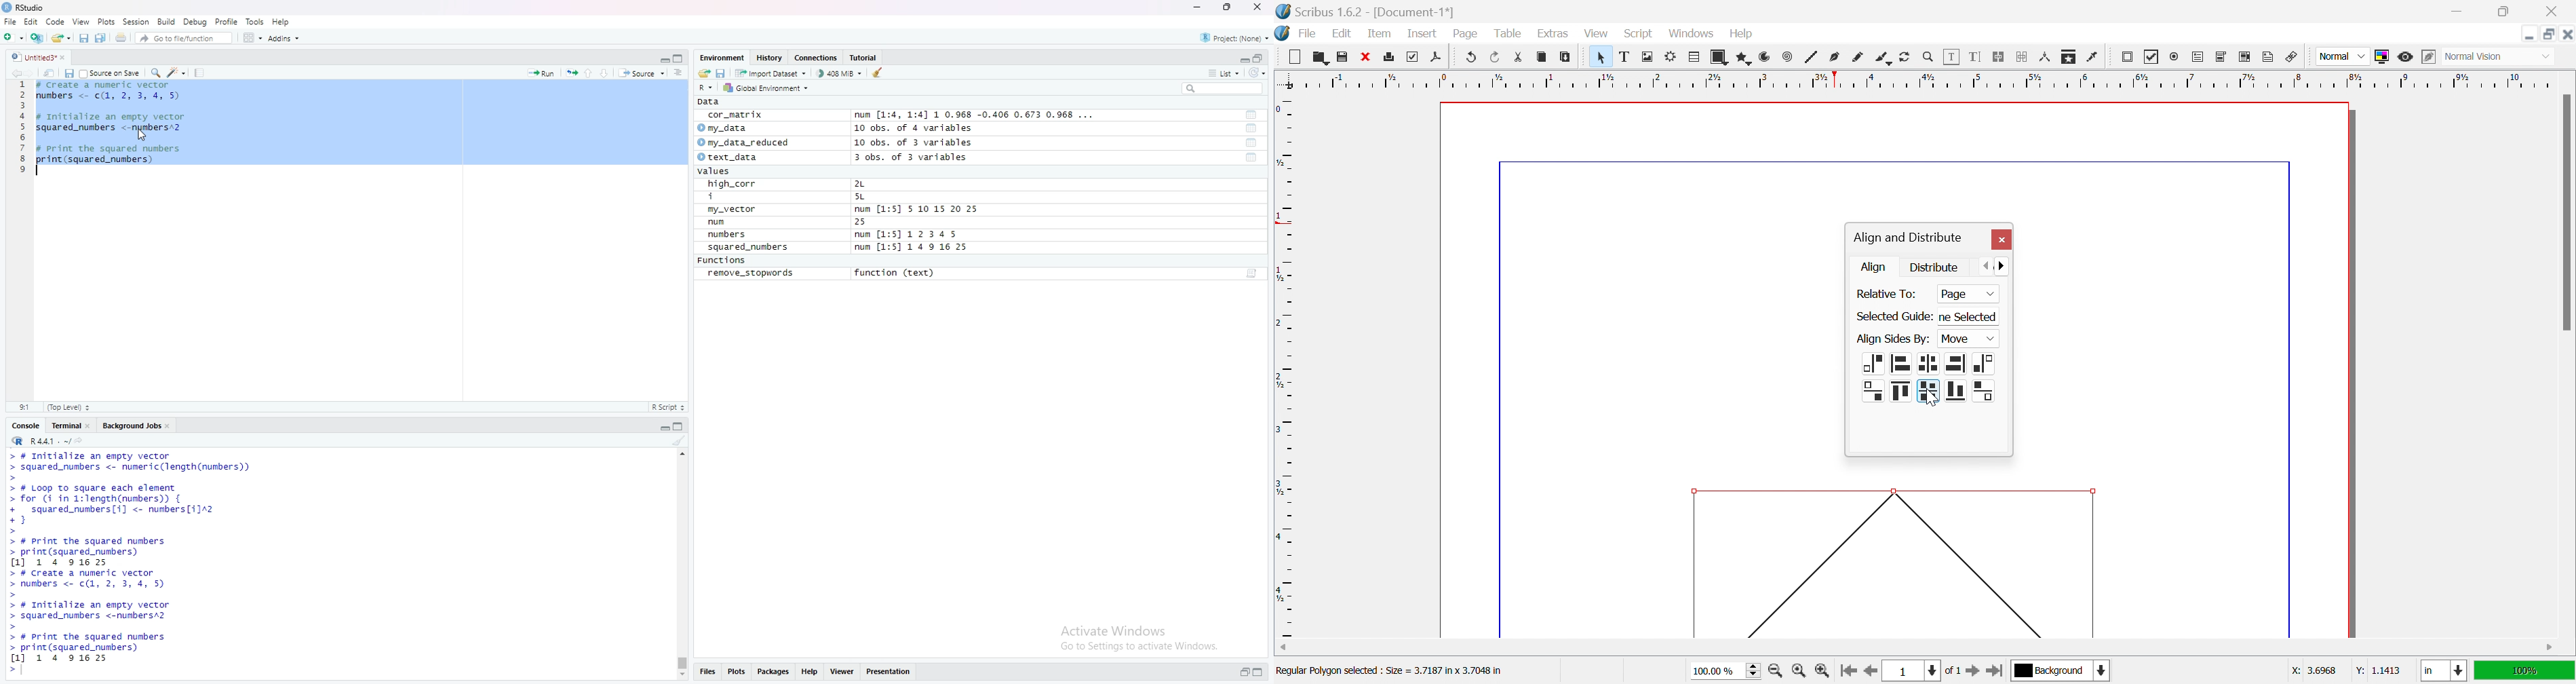  I want to click on Zoom in by the stepping value in Tools preferences, so click(1822, 674).